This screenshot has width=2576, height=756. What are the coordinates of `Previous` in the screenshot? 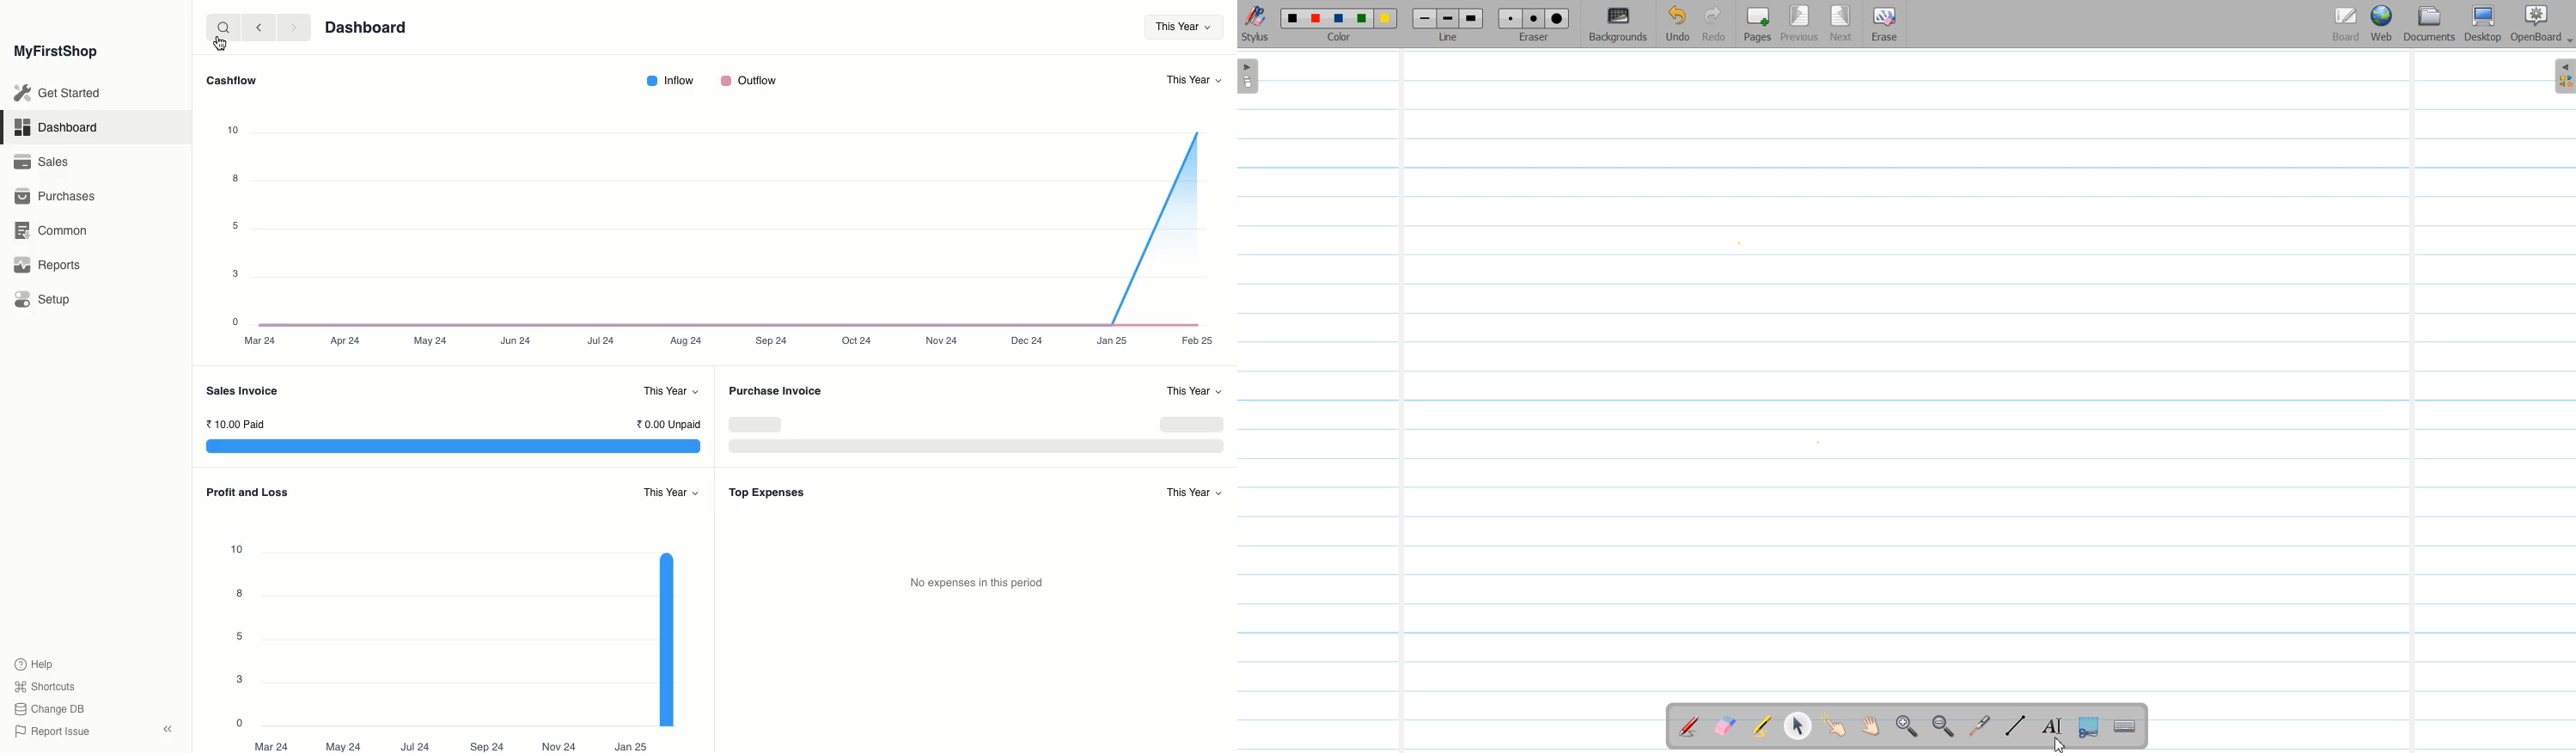 It's located at (1801, 24).